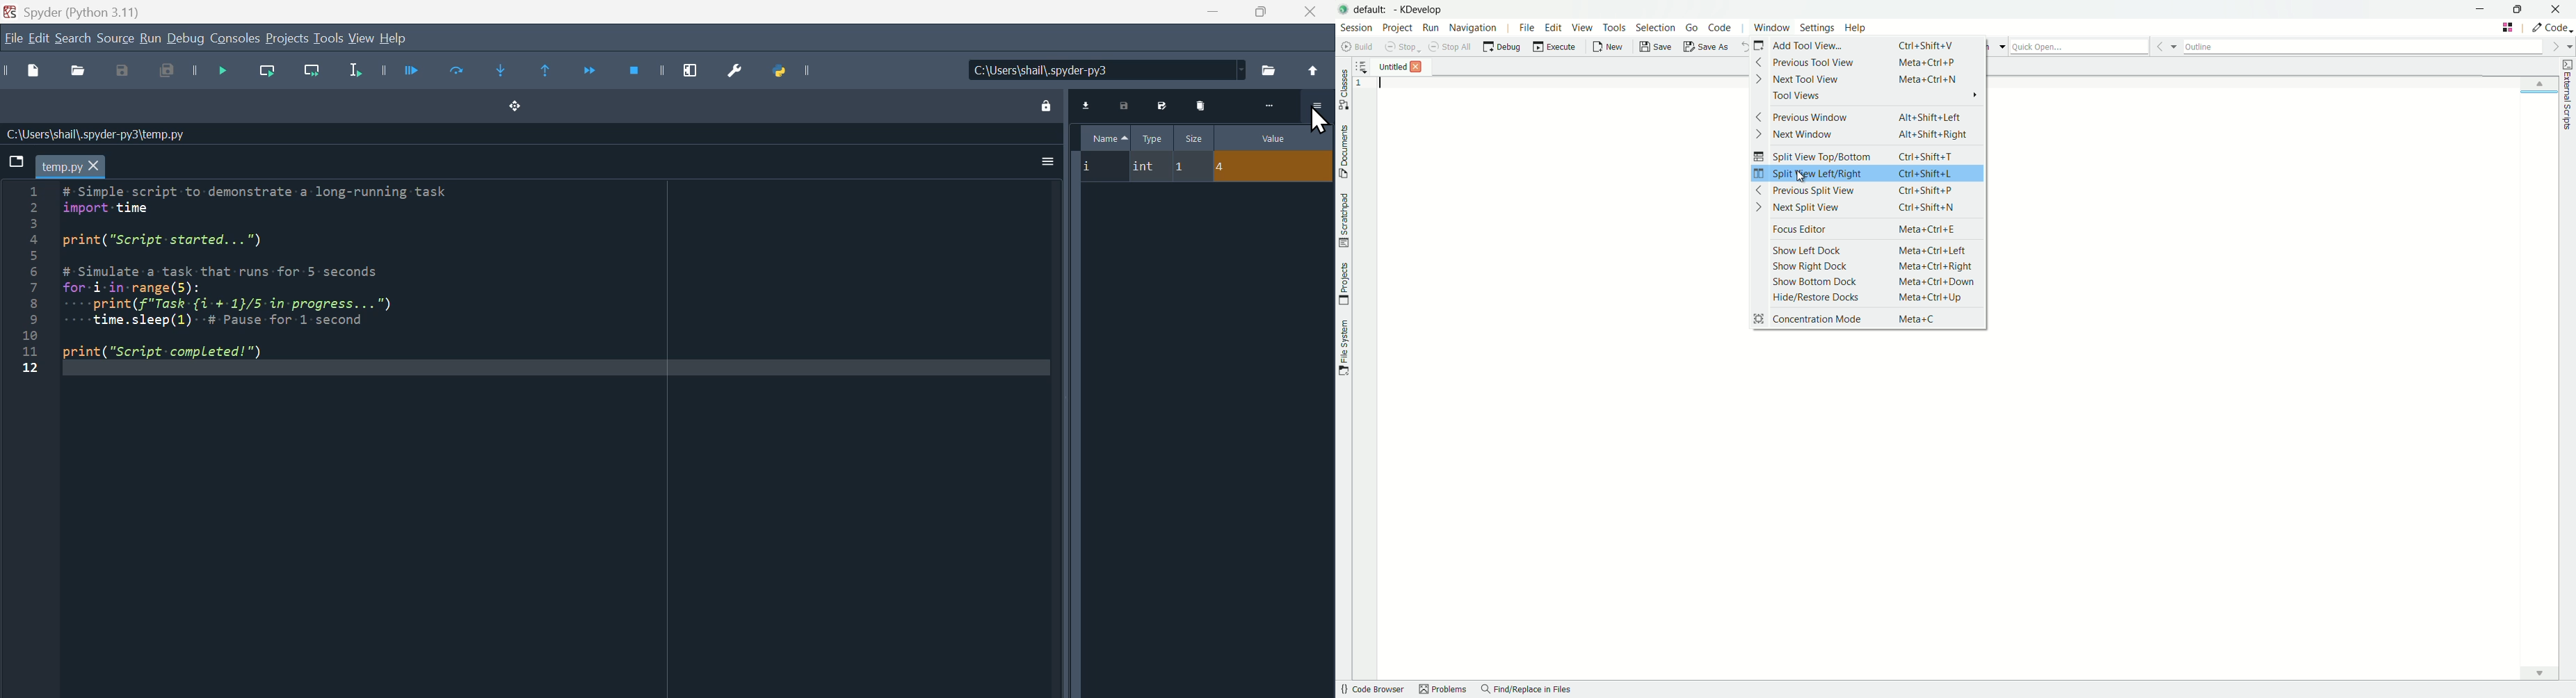 This screenshot has width=2576, height=700. Describe the element at coordinates (1583, 26) in the screenshot. I see `view menu` at that location.